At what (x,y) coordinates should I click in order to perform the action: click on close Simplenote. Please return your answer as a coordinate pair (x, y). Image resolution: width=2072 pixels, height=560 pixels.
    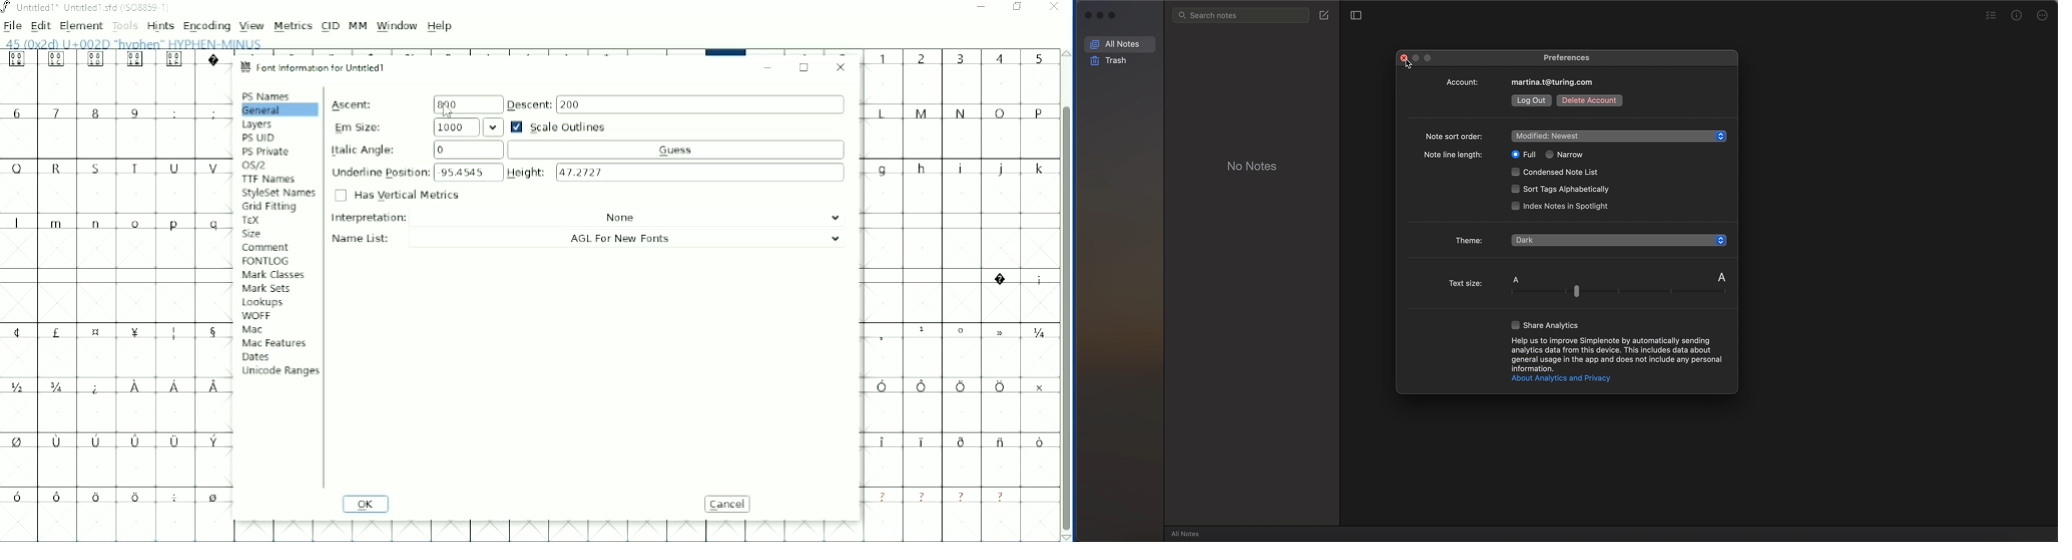
    Looking at the image, I should click on (1087, 15).